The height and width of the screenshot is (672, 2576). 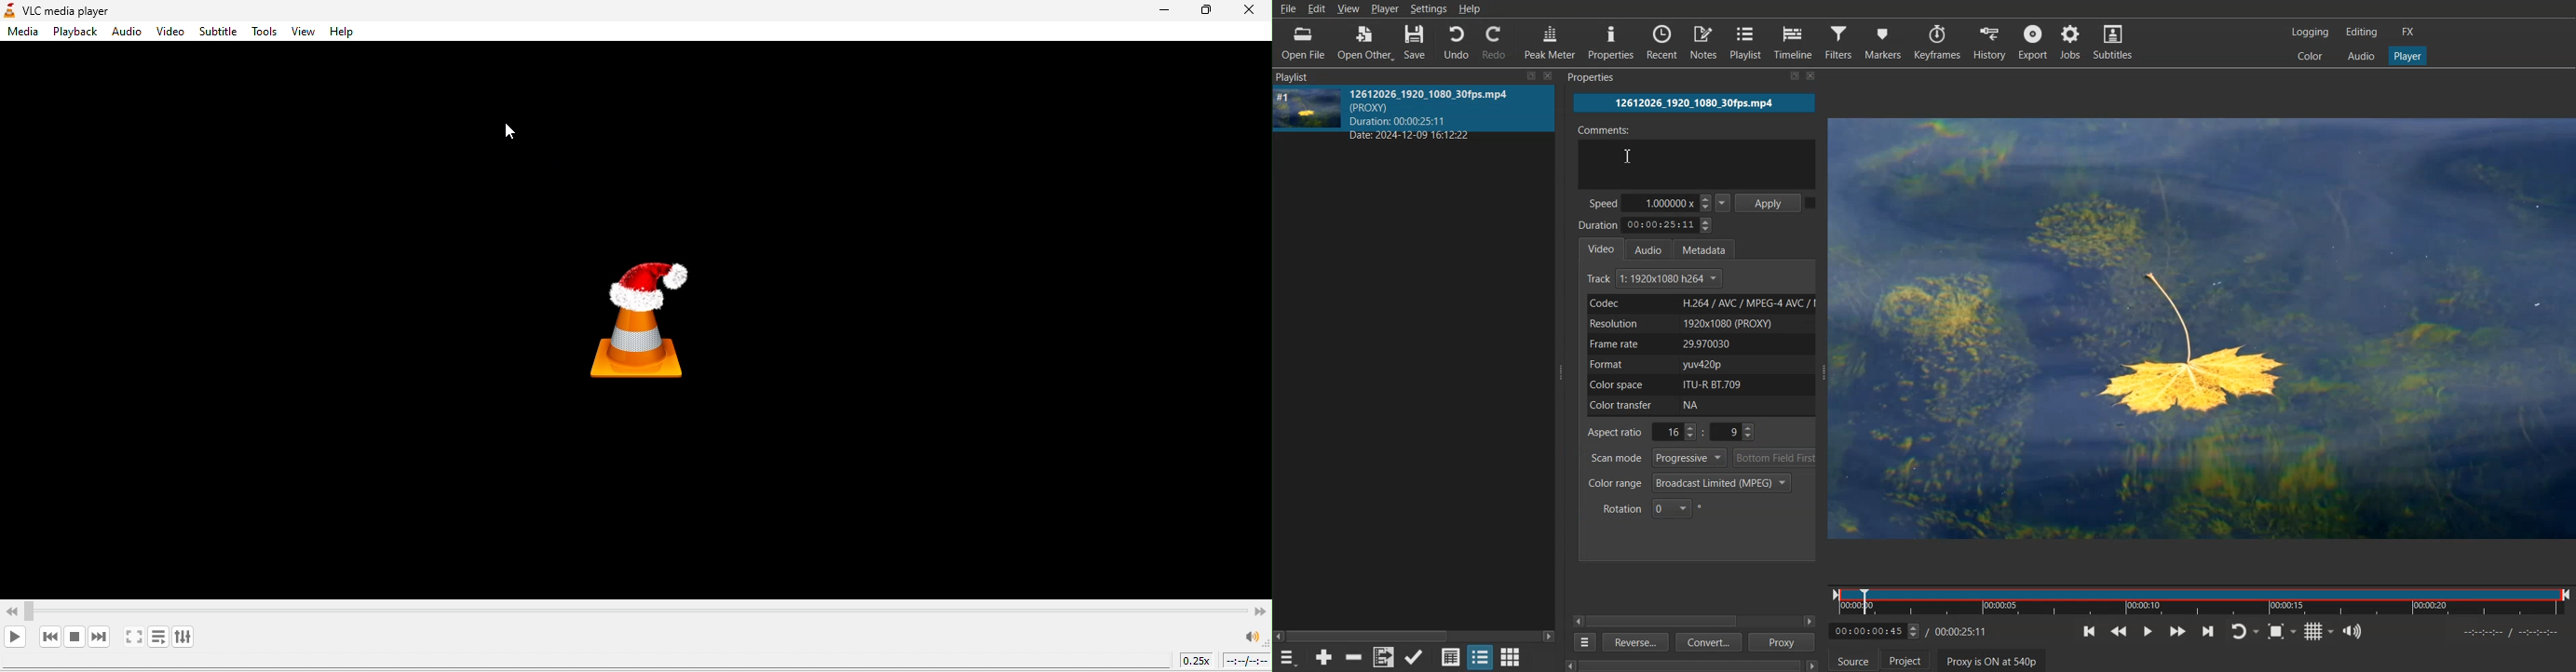 I want to click on Codec, so click(x=1698, y=303).